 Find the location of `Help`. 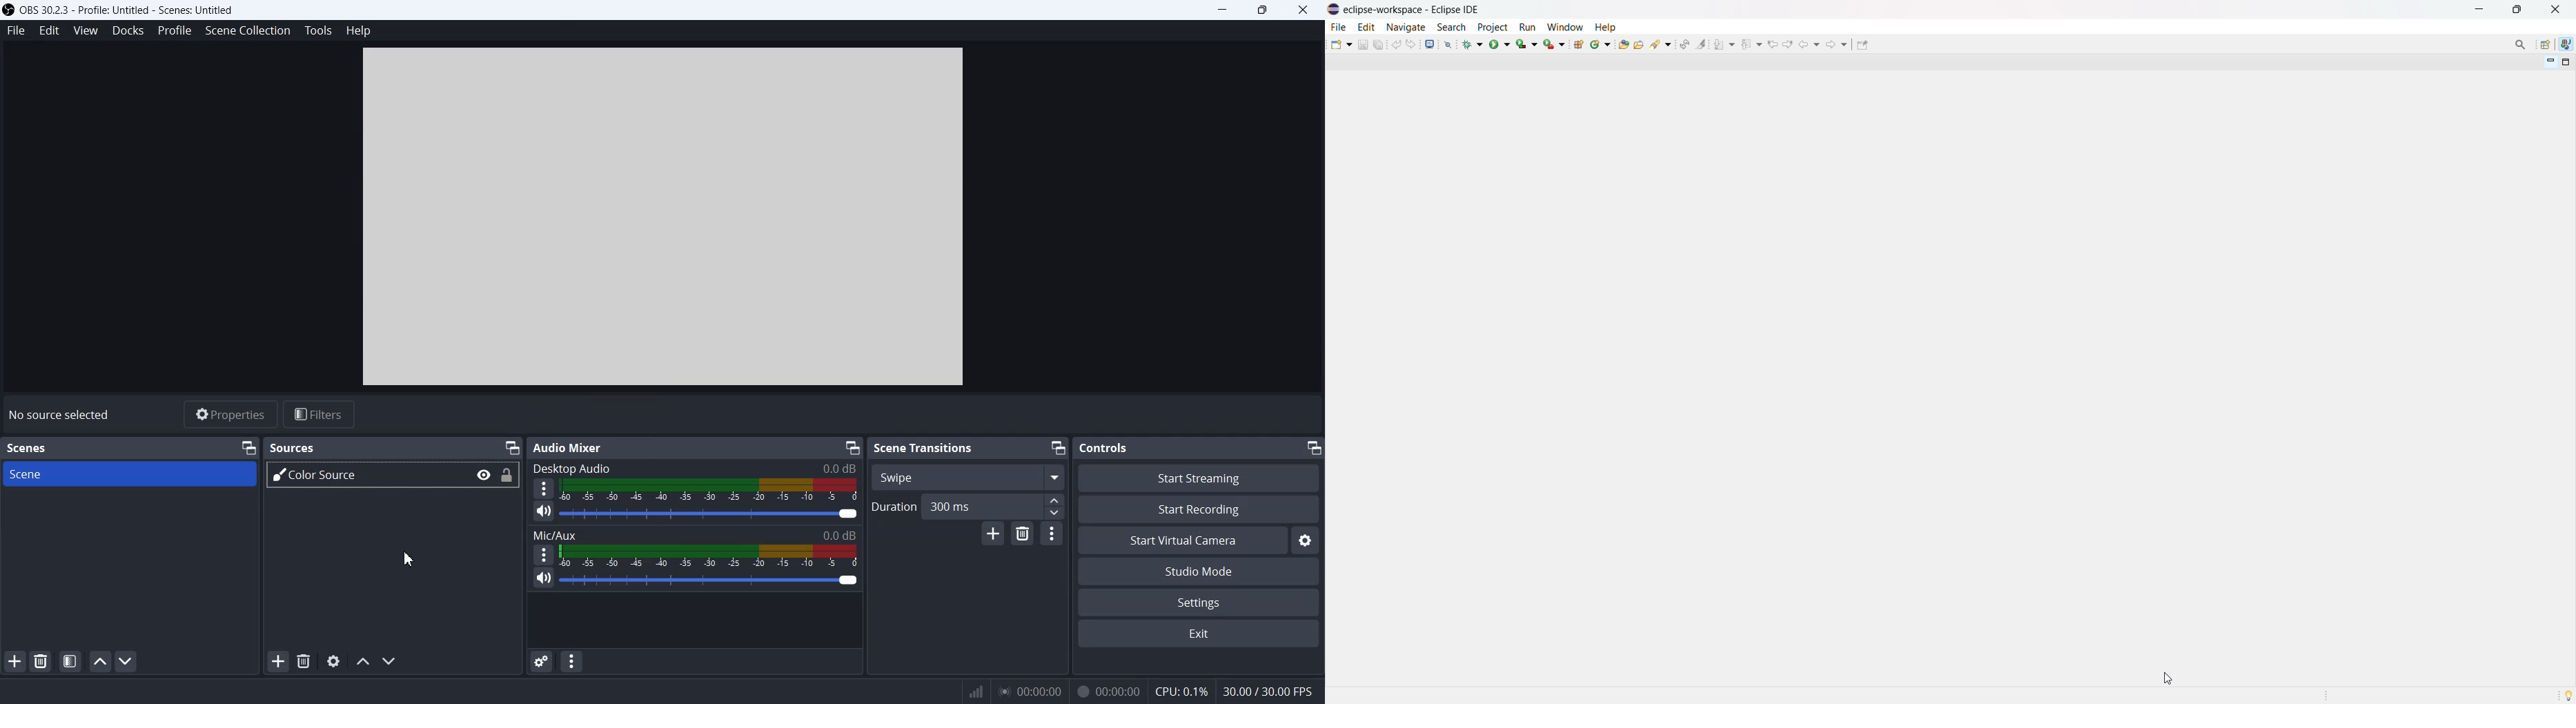

Help is located at coordinates (360, 30).